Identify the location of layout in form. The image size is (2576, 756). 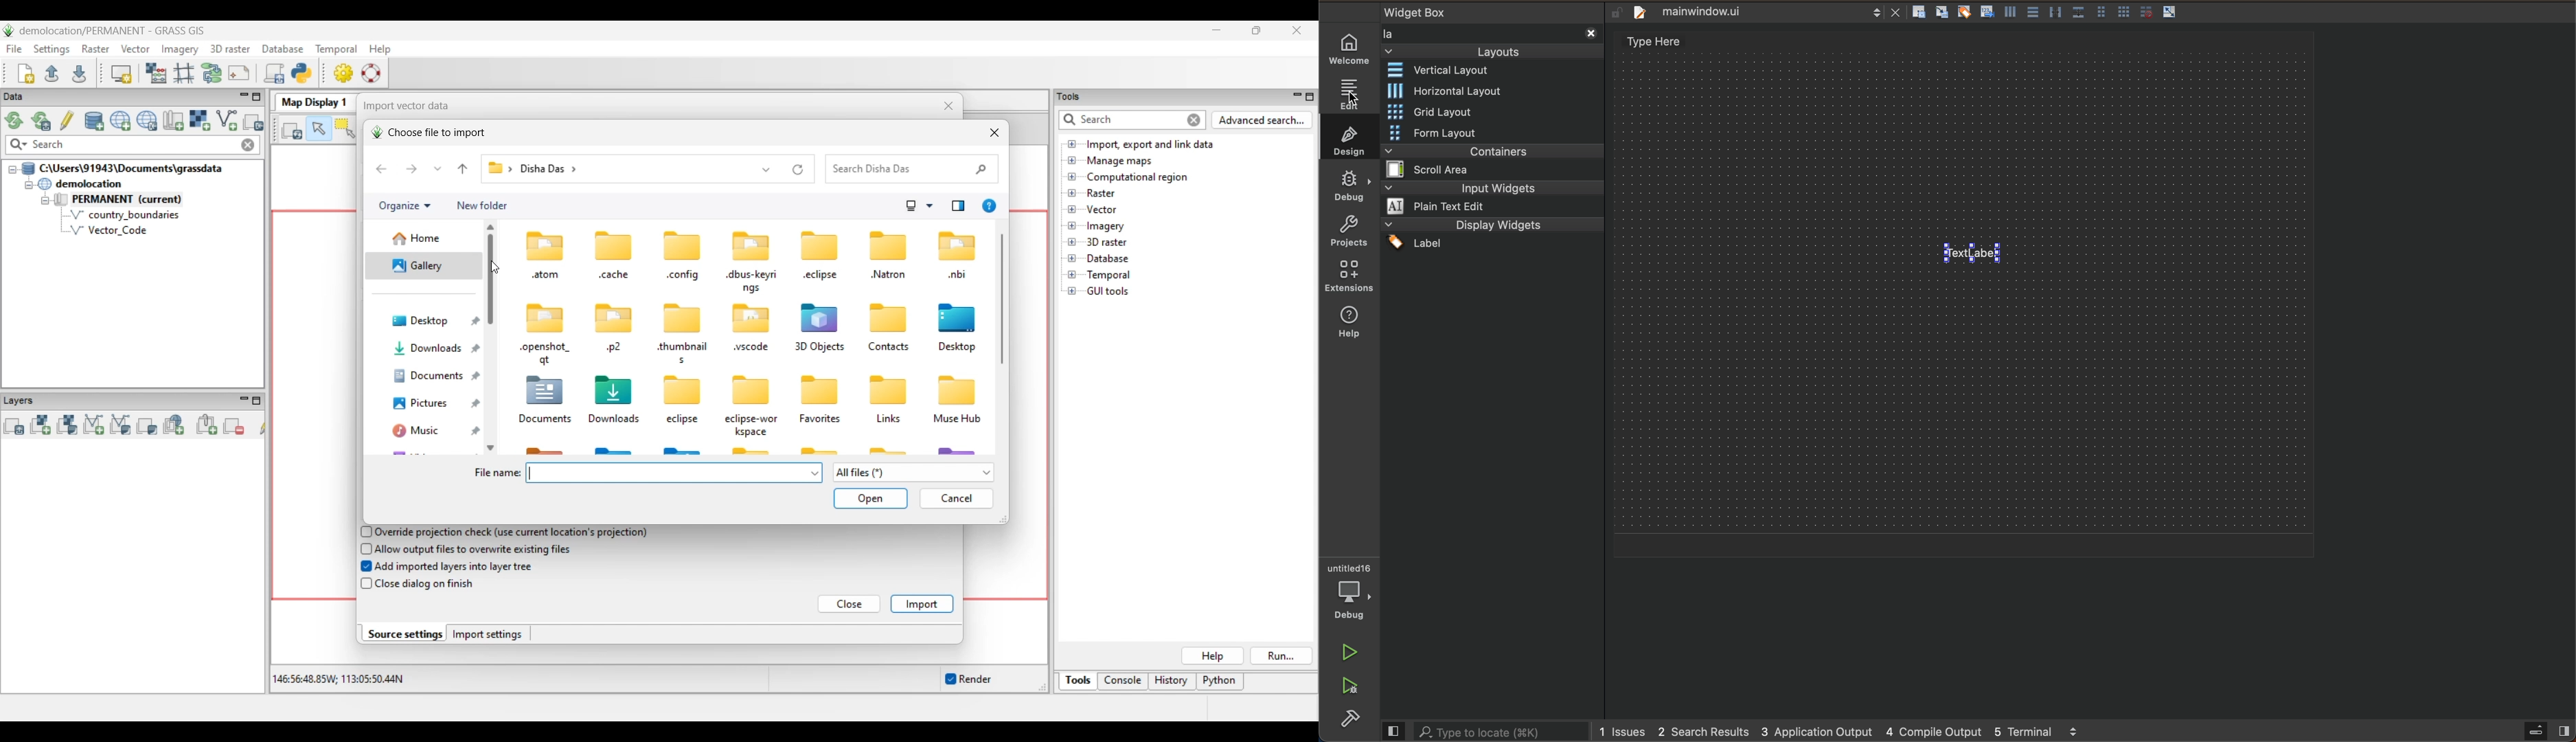
(2104, 12).